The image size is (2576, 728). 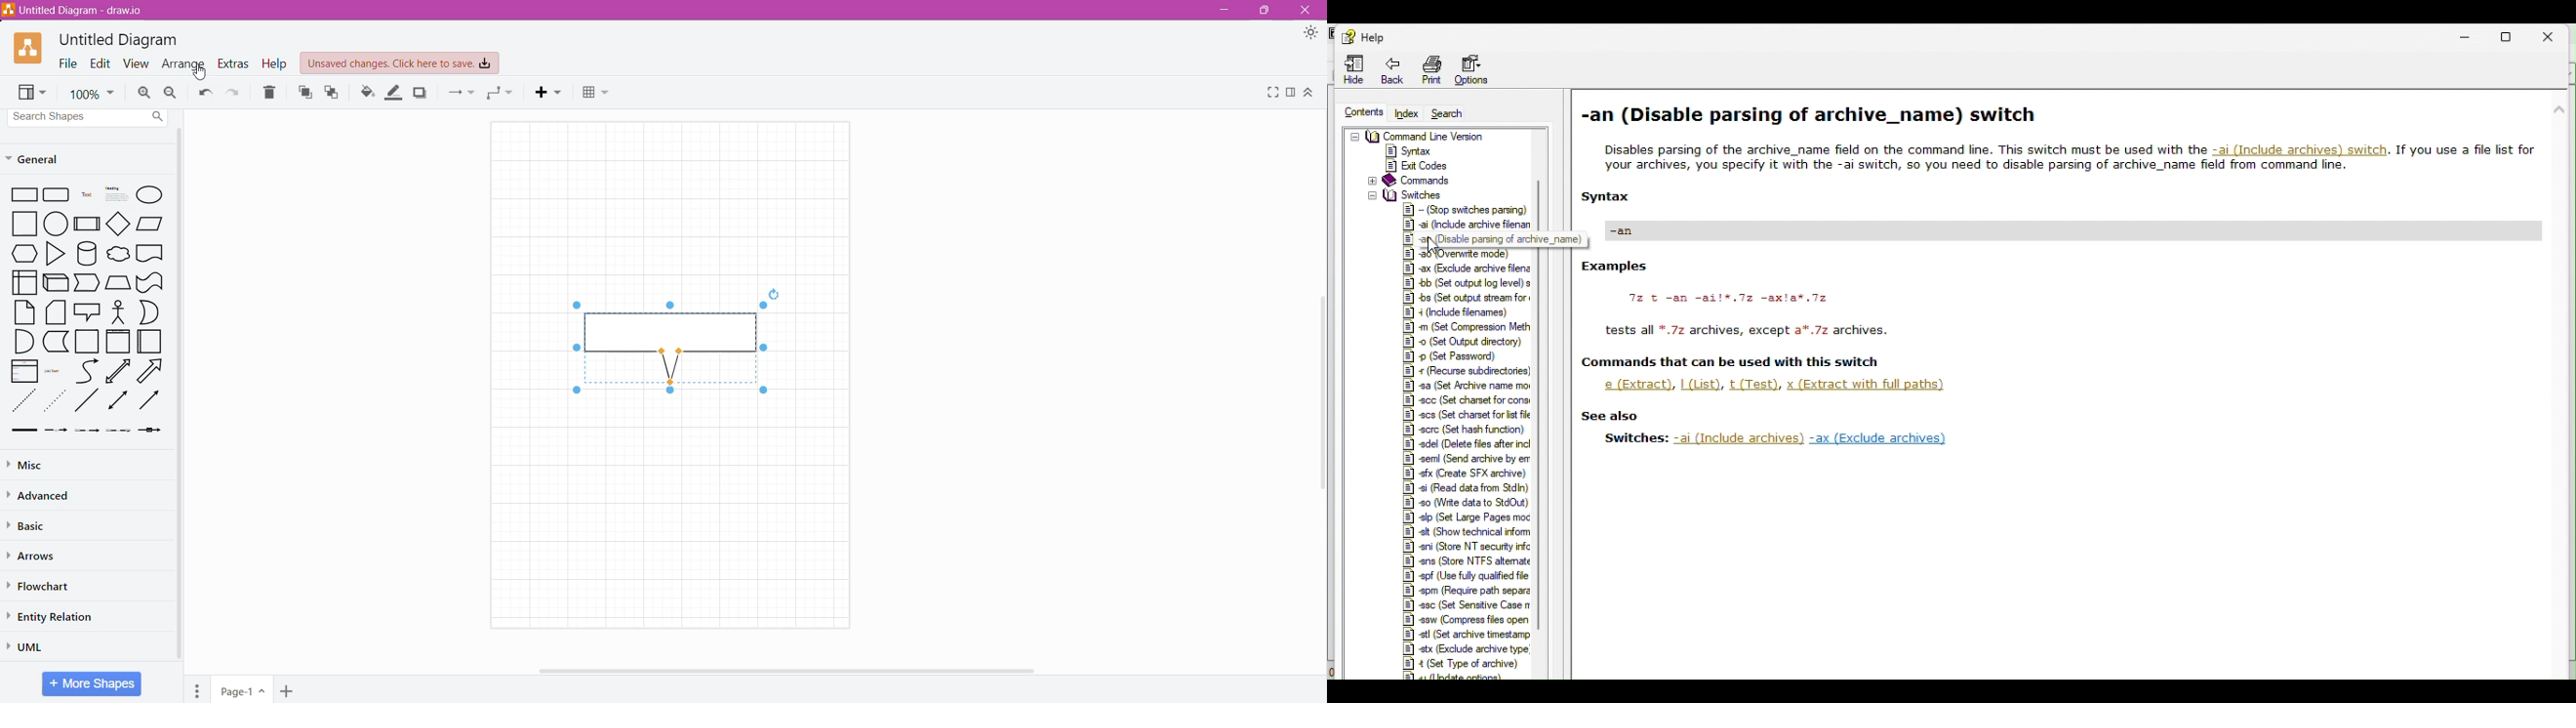 I want to click on 1&8] bb (Set output log level) s, so click(x=1469, y=283).